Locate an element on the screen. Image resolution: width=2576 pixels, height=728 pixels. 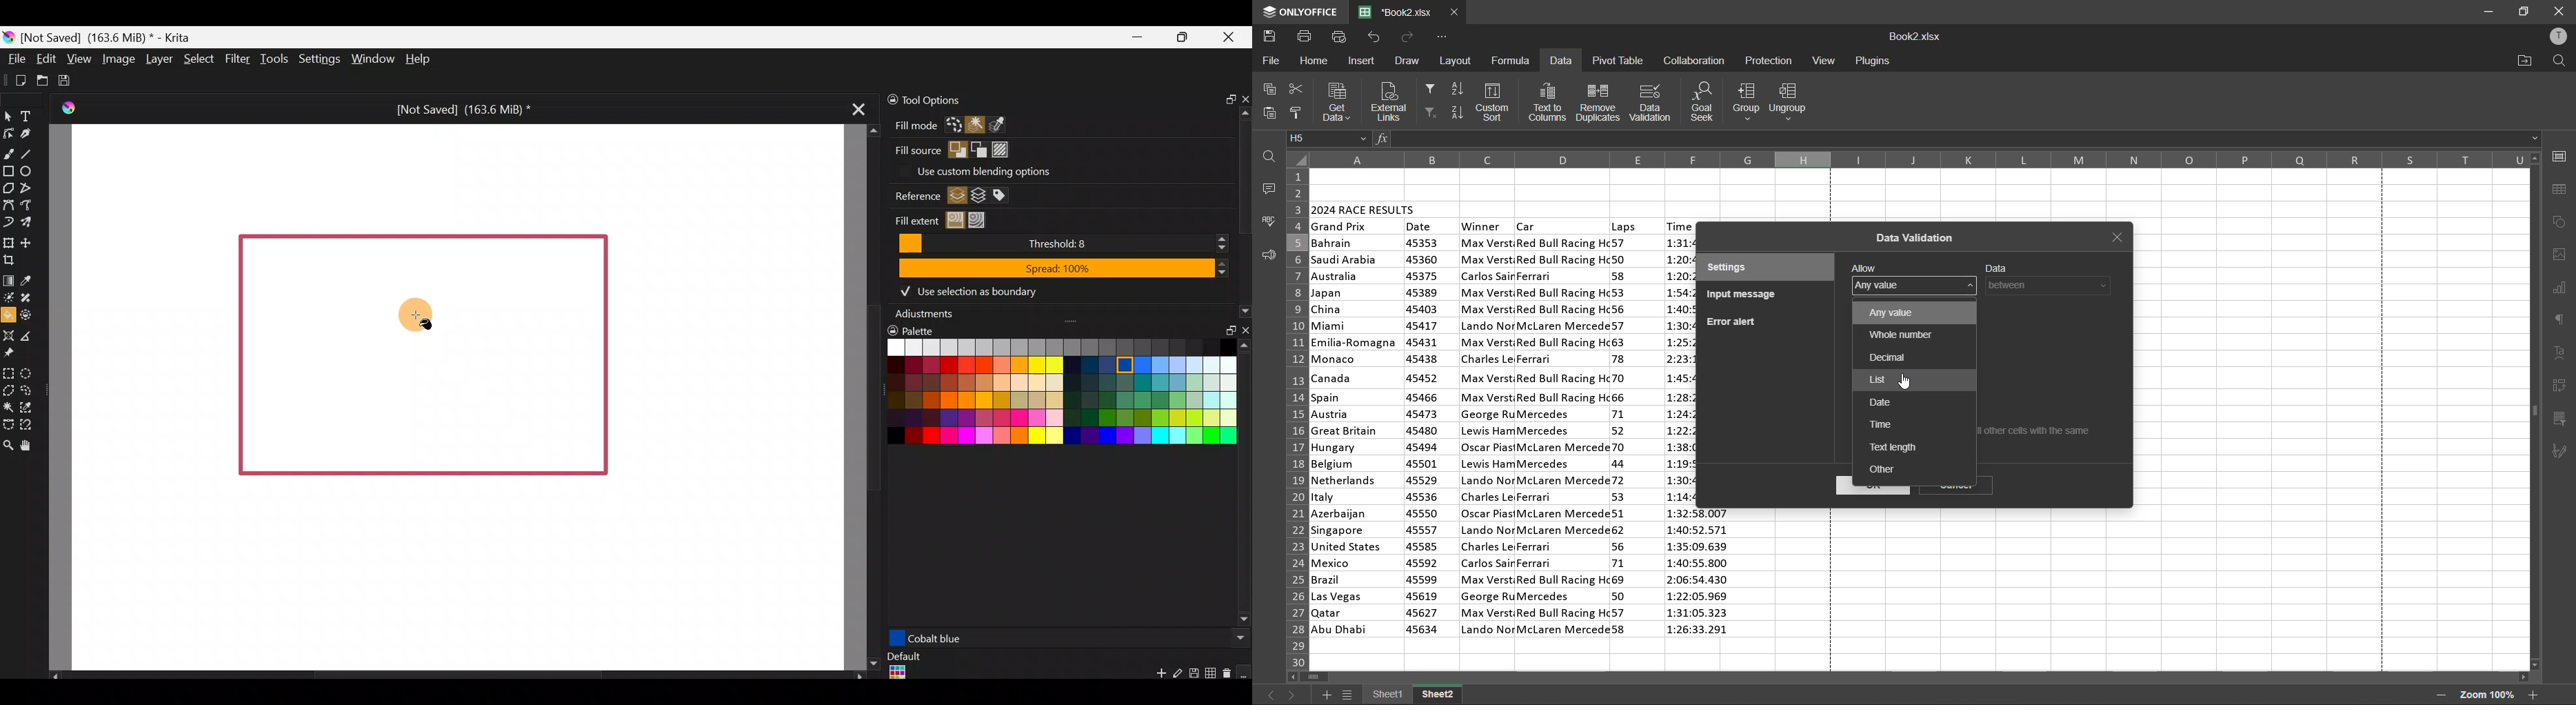
time is located at coordinates (1882, 424).